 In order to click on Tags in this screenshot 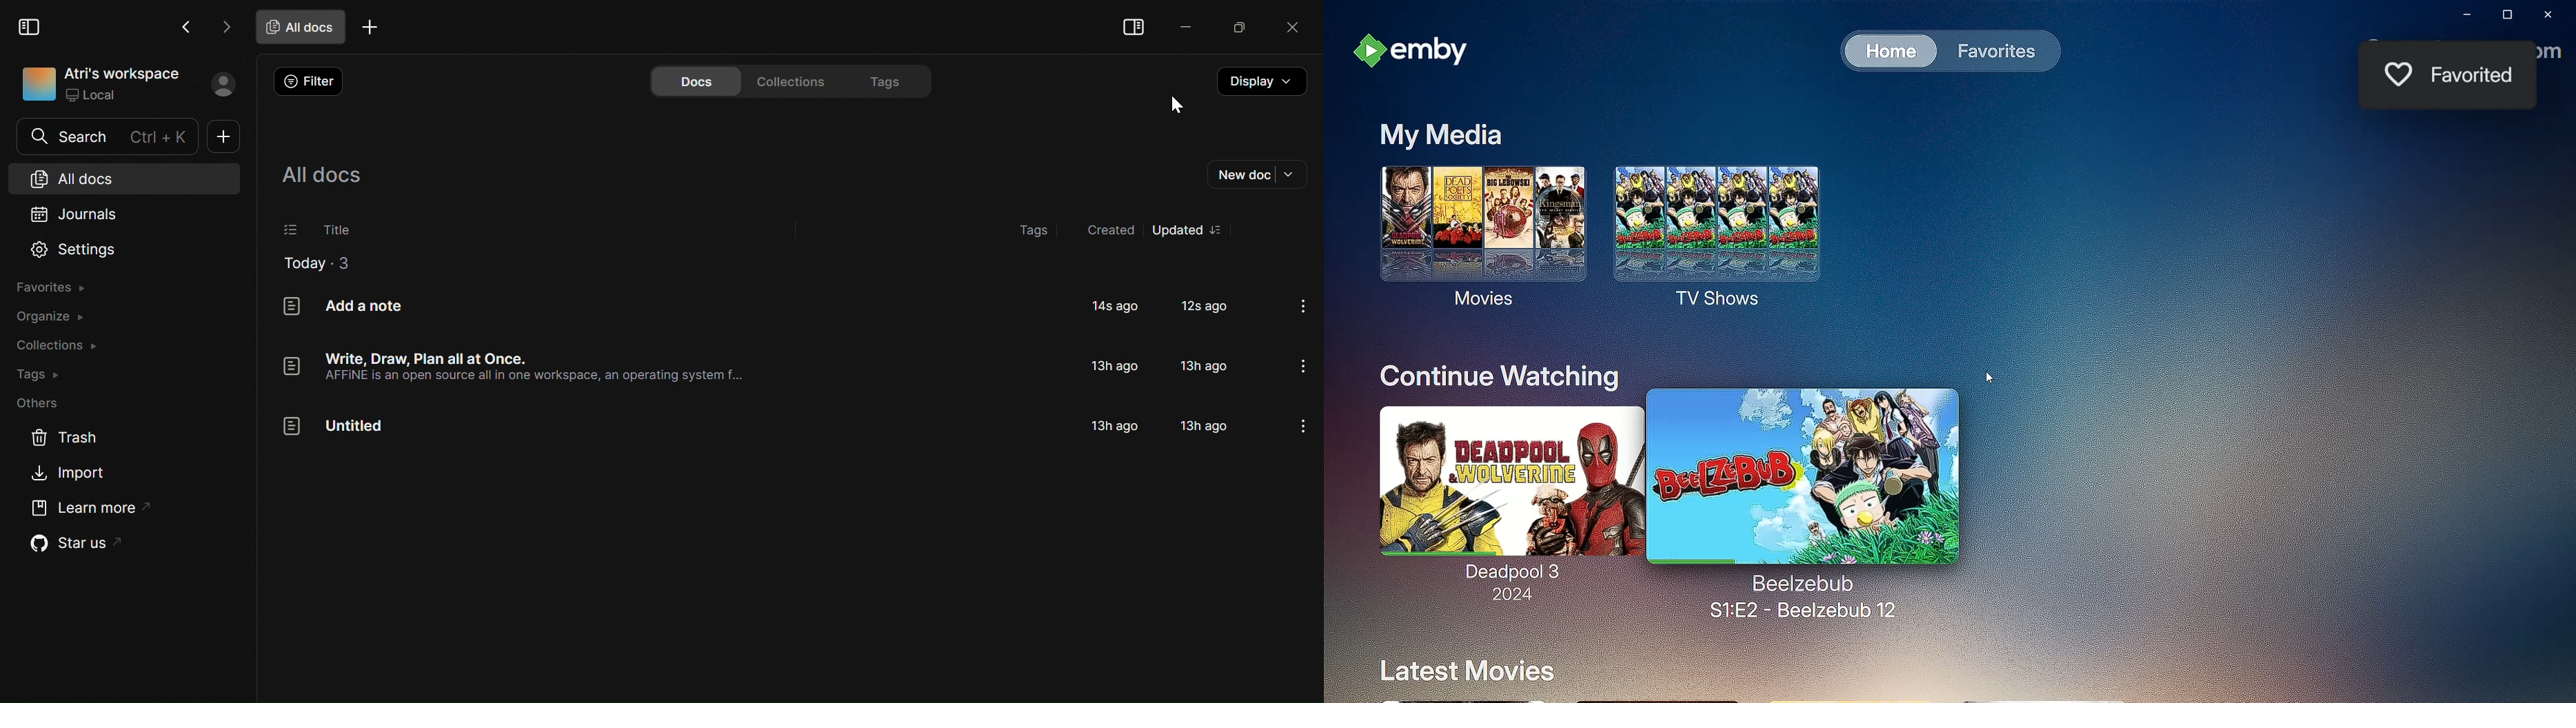, I will do `click(1035, 230)`.